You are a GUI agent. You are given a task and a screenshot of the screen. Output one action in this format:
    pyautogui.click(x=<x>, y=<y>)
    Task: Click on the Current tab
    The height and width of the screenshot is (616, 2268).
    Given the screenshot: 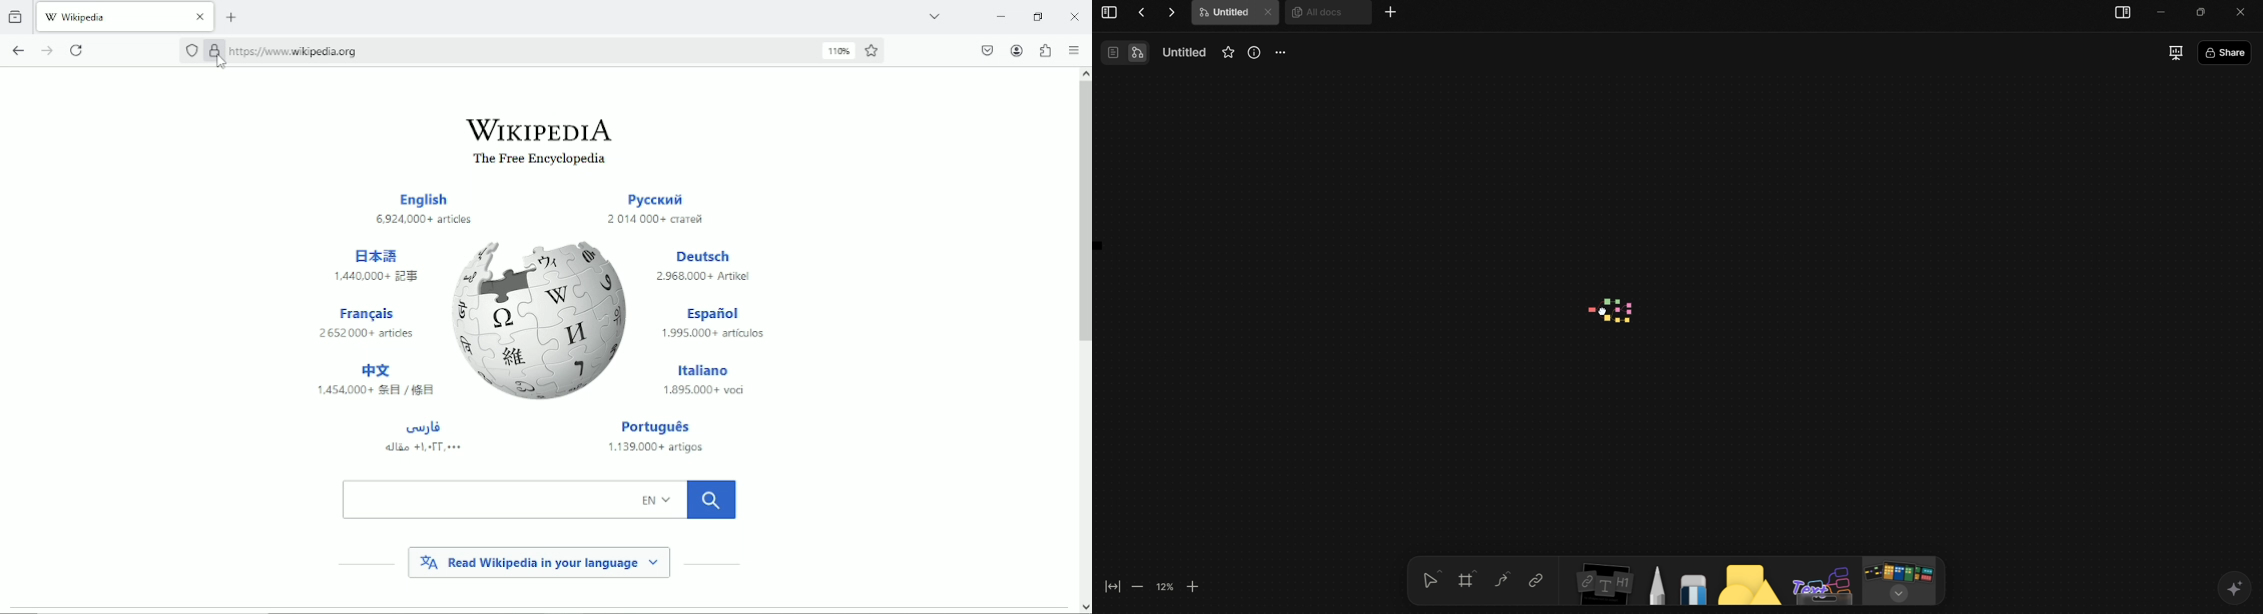 What is the action you would take?
    pyautogui.click(x=126, y=15)
    